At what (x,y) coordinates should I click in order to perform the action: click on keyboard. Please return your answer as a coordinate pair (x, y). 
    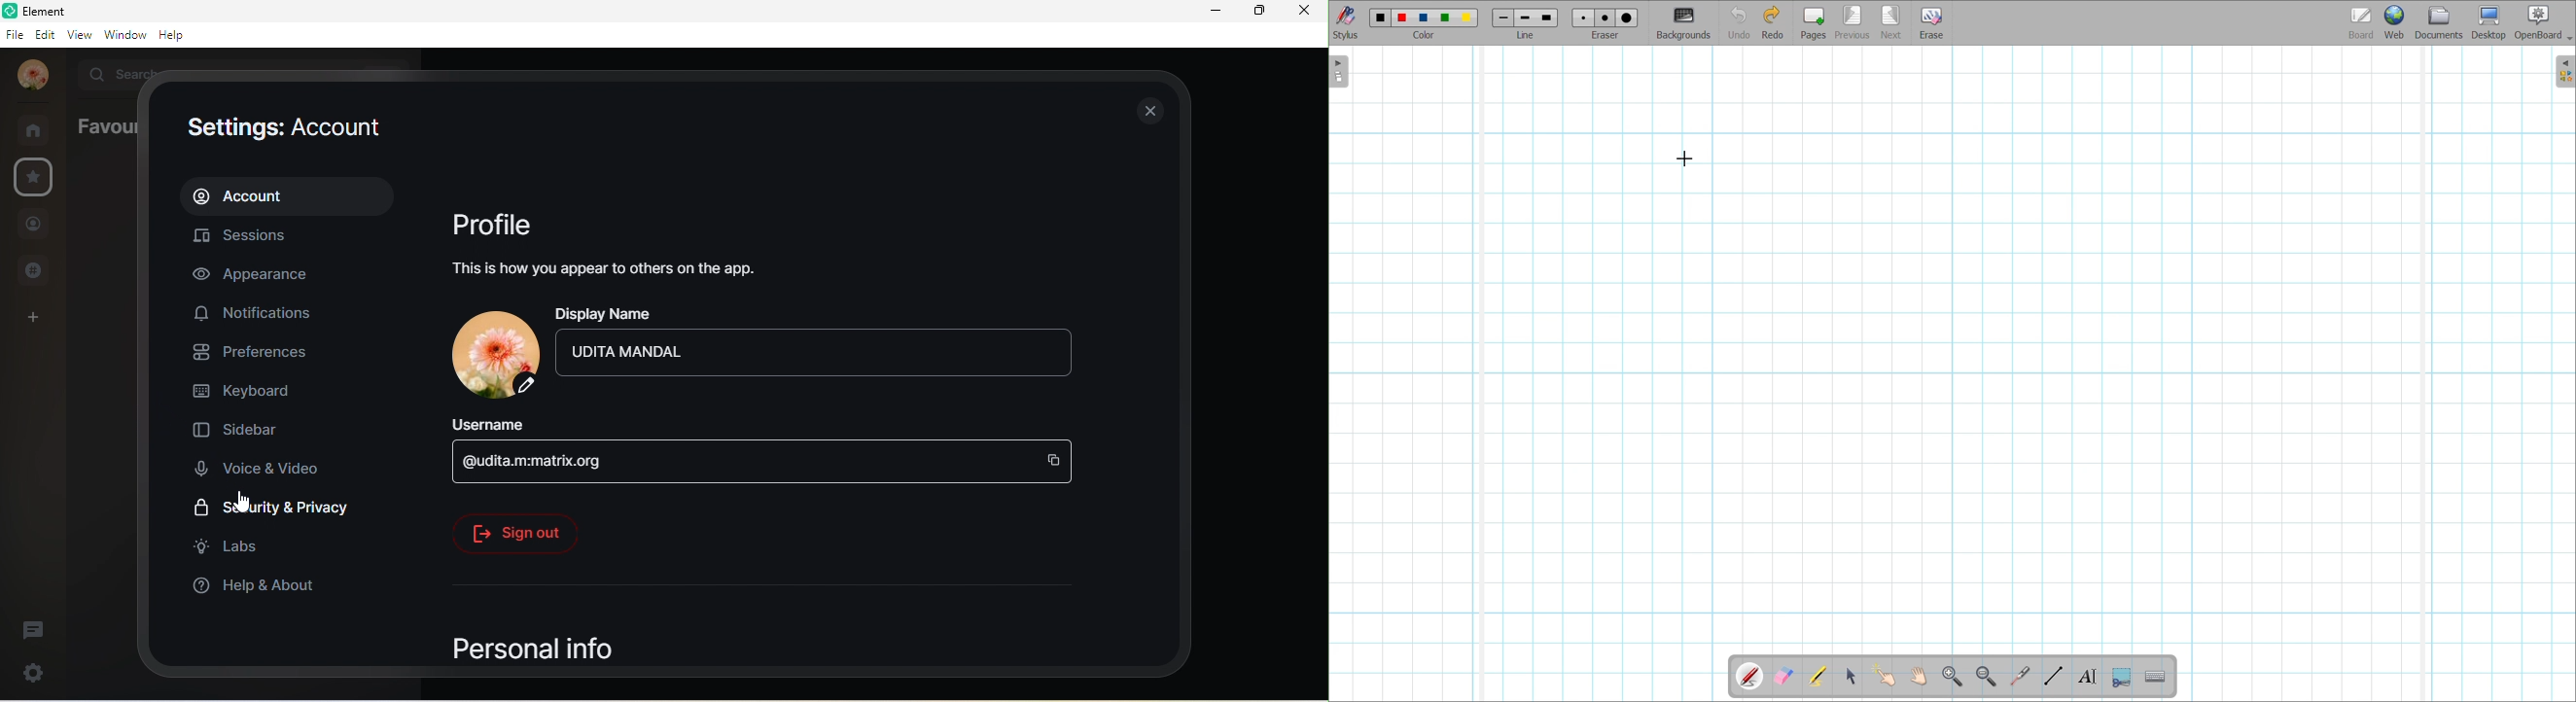
    Looking at the image, I should click on (248, 388).